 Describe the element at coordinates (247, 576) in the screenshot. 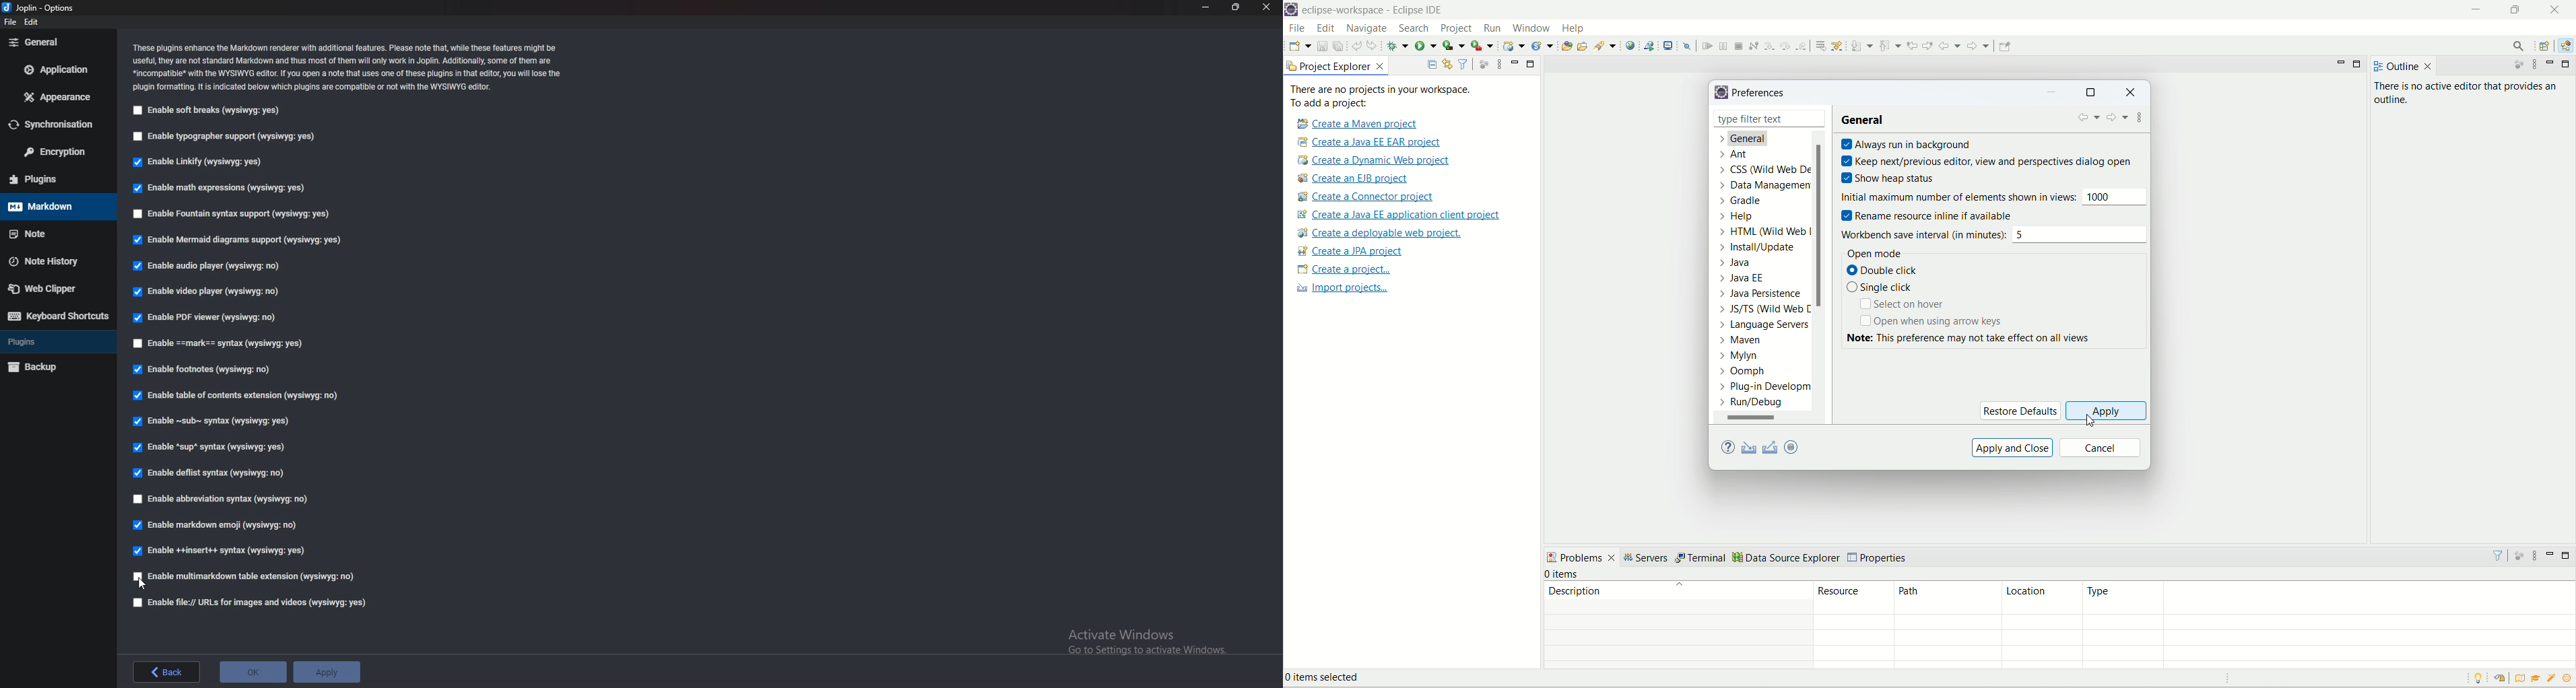

I see `enable multimark down table extension` at that location.